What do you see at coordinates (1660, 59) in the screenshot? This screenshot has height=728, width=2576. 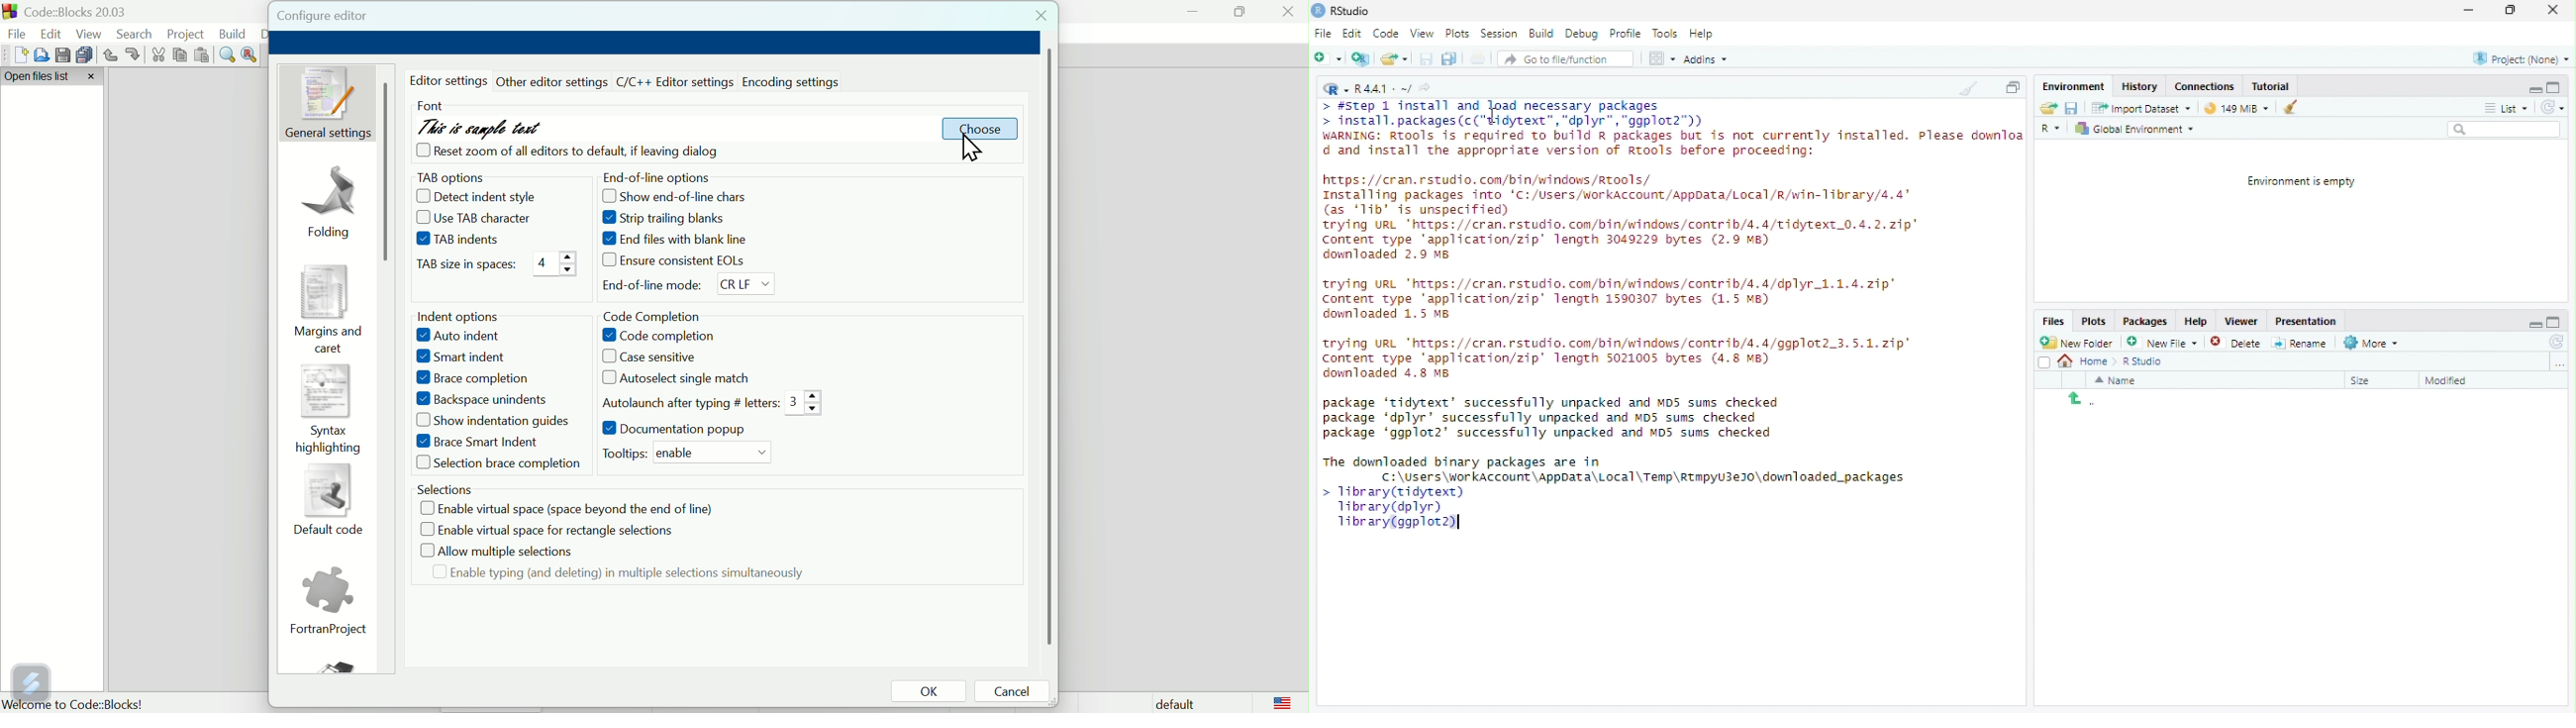 I see `Workspace pane` at bounding box center [1660, 59].